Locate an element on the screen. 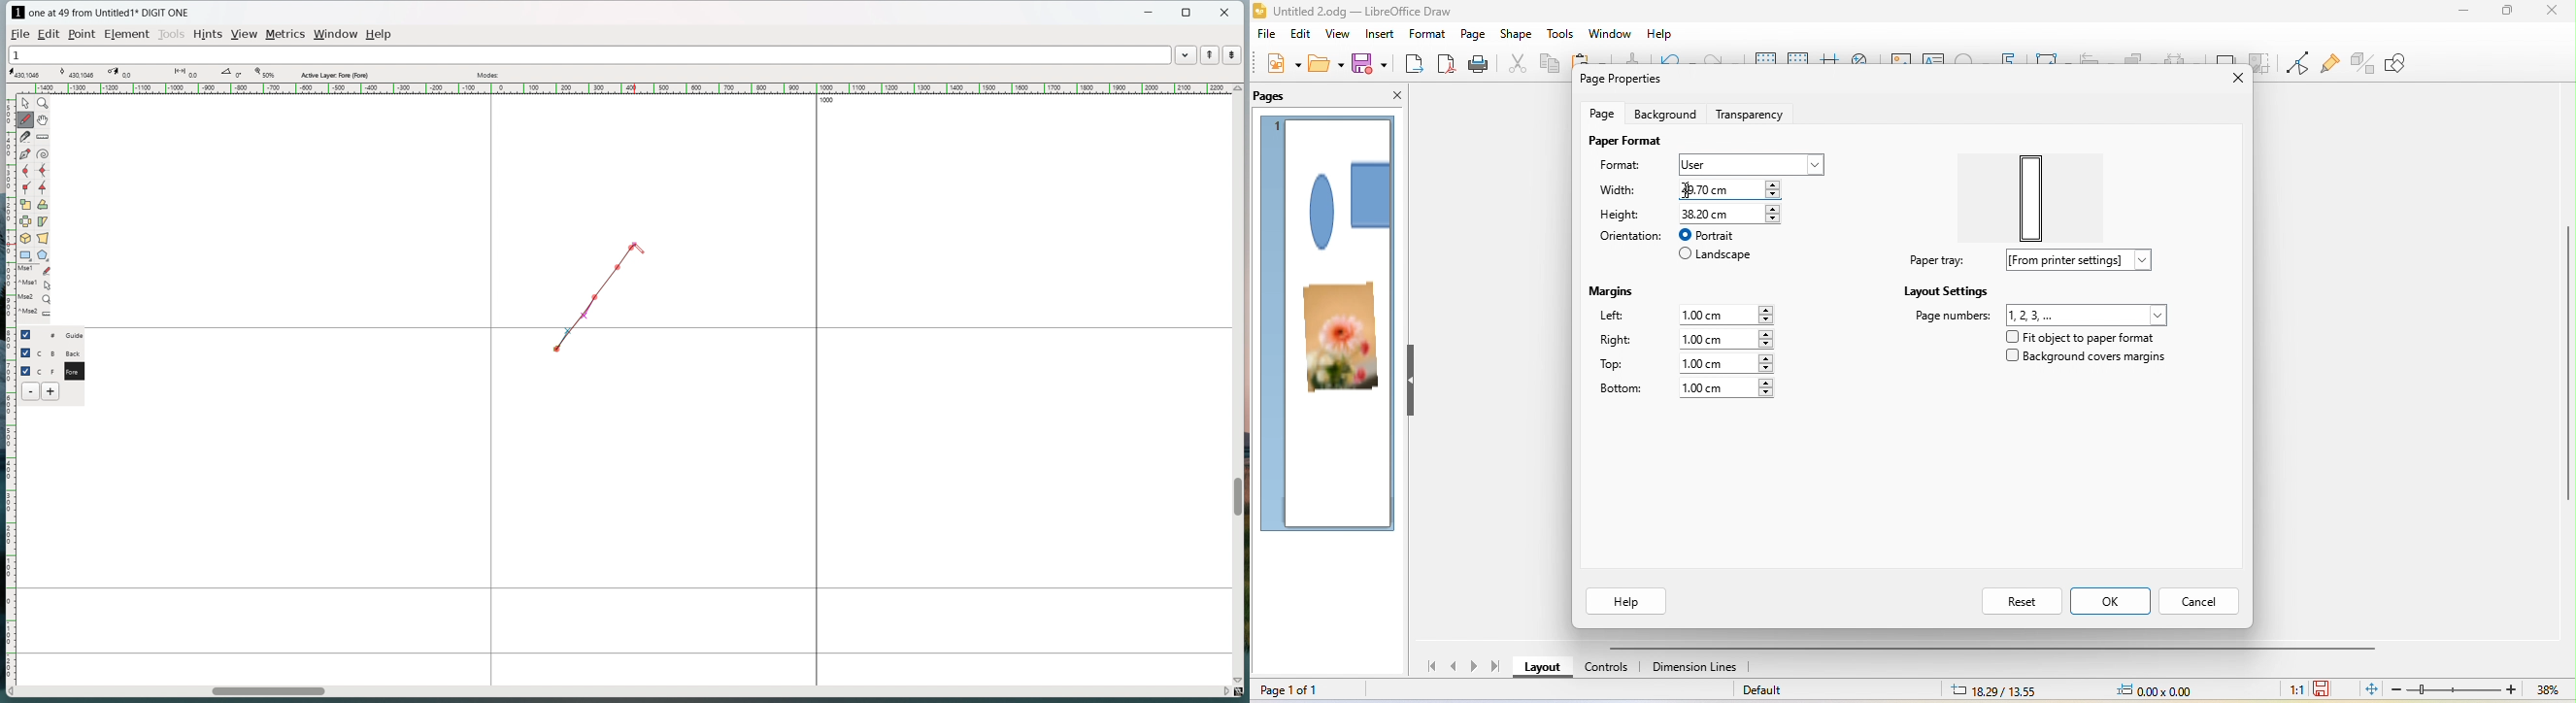 This screenshot has height=728, width=2576. Active layer fore is located at coordinates (335, 74).